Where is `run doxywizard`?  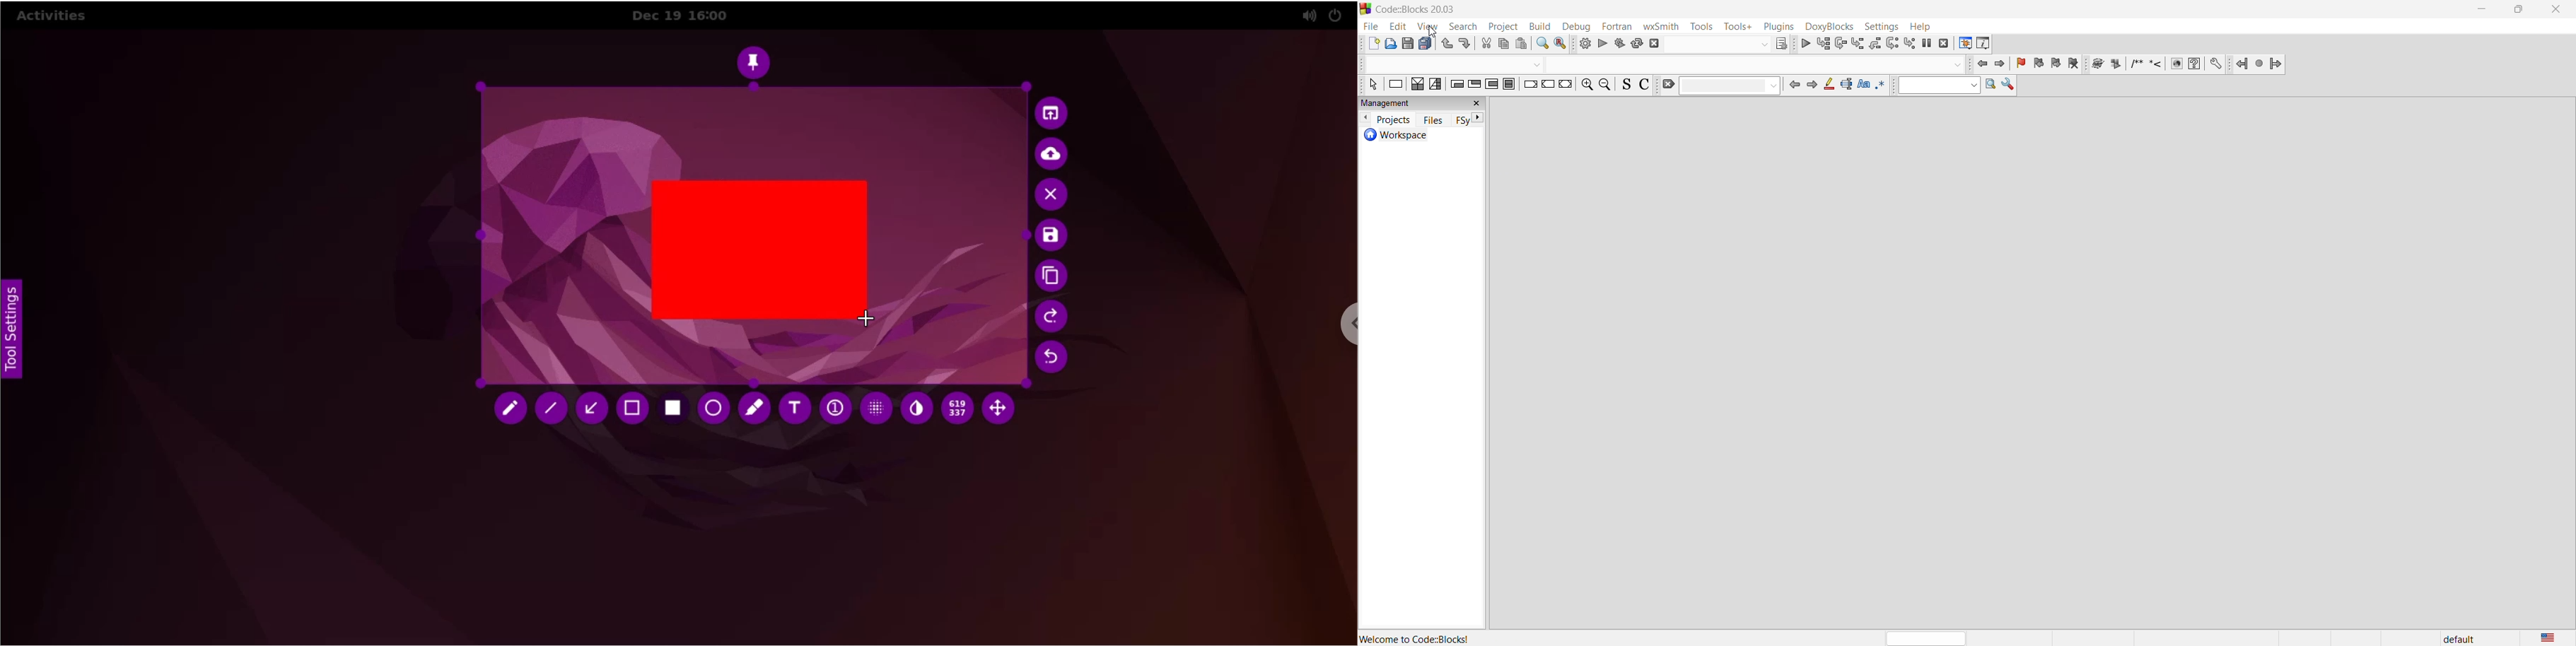 run doxywizard is located at coordinates (2096, 66).